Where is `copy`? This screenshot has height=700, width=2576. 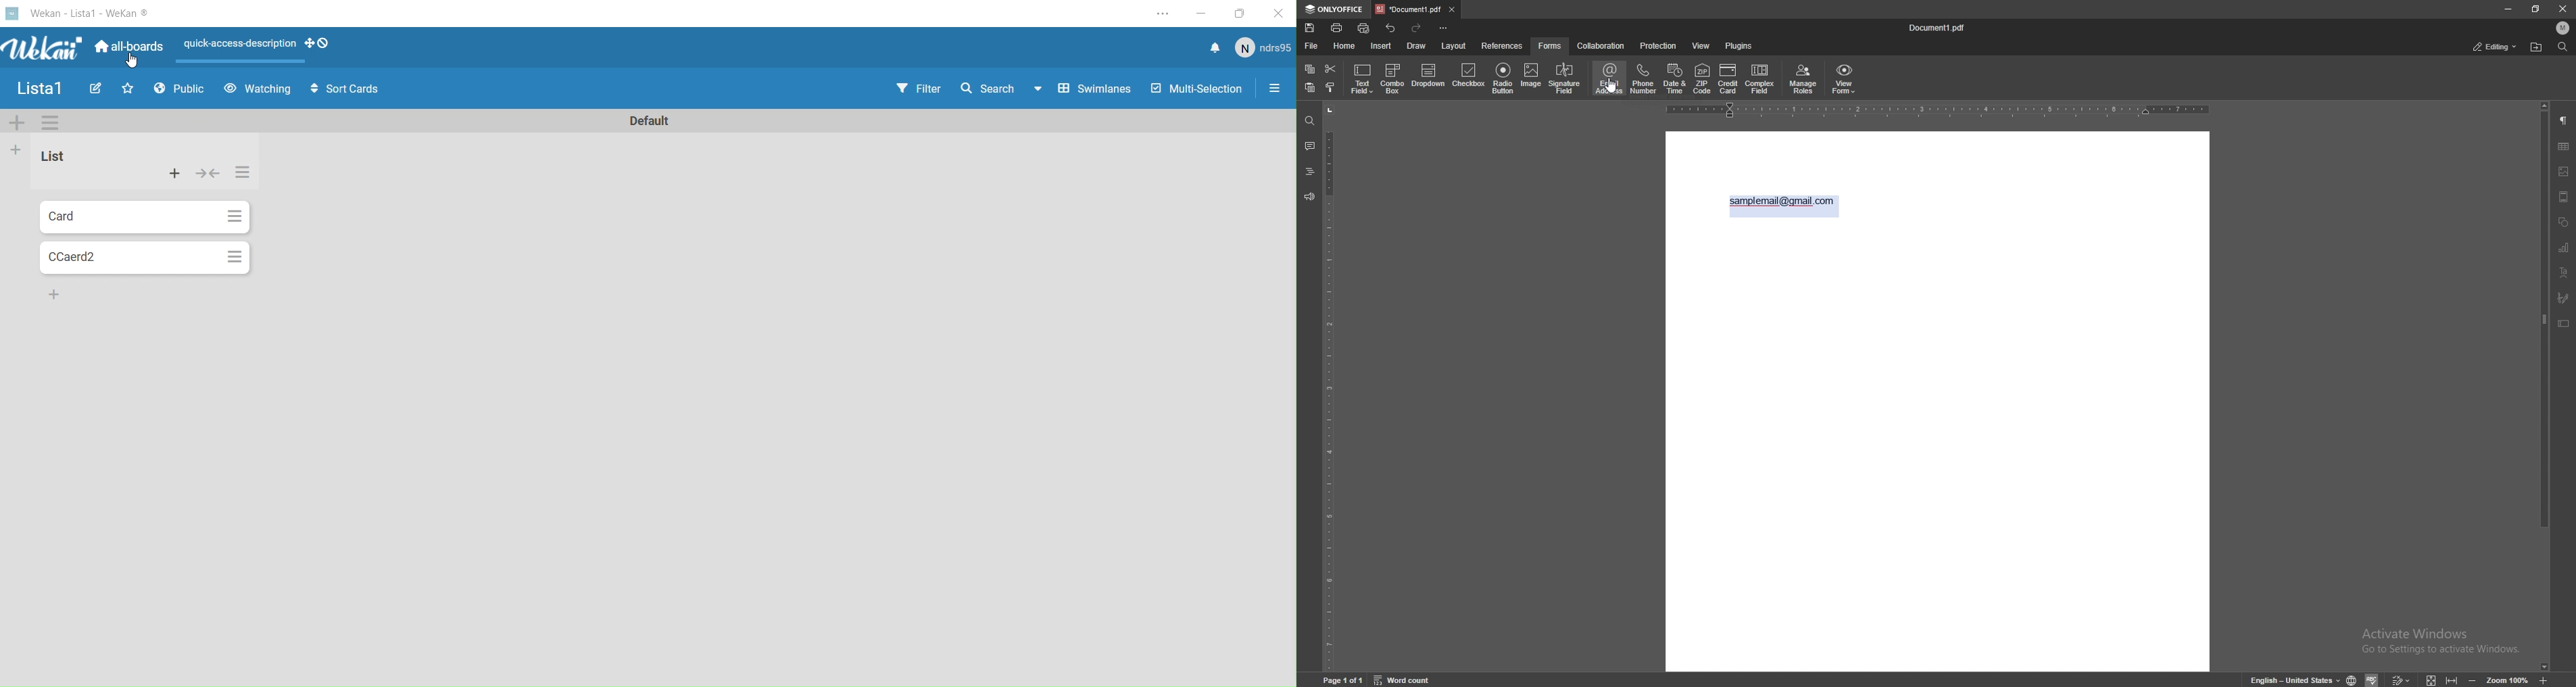 copy is located at coordinates (1309, 68).